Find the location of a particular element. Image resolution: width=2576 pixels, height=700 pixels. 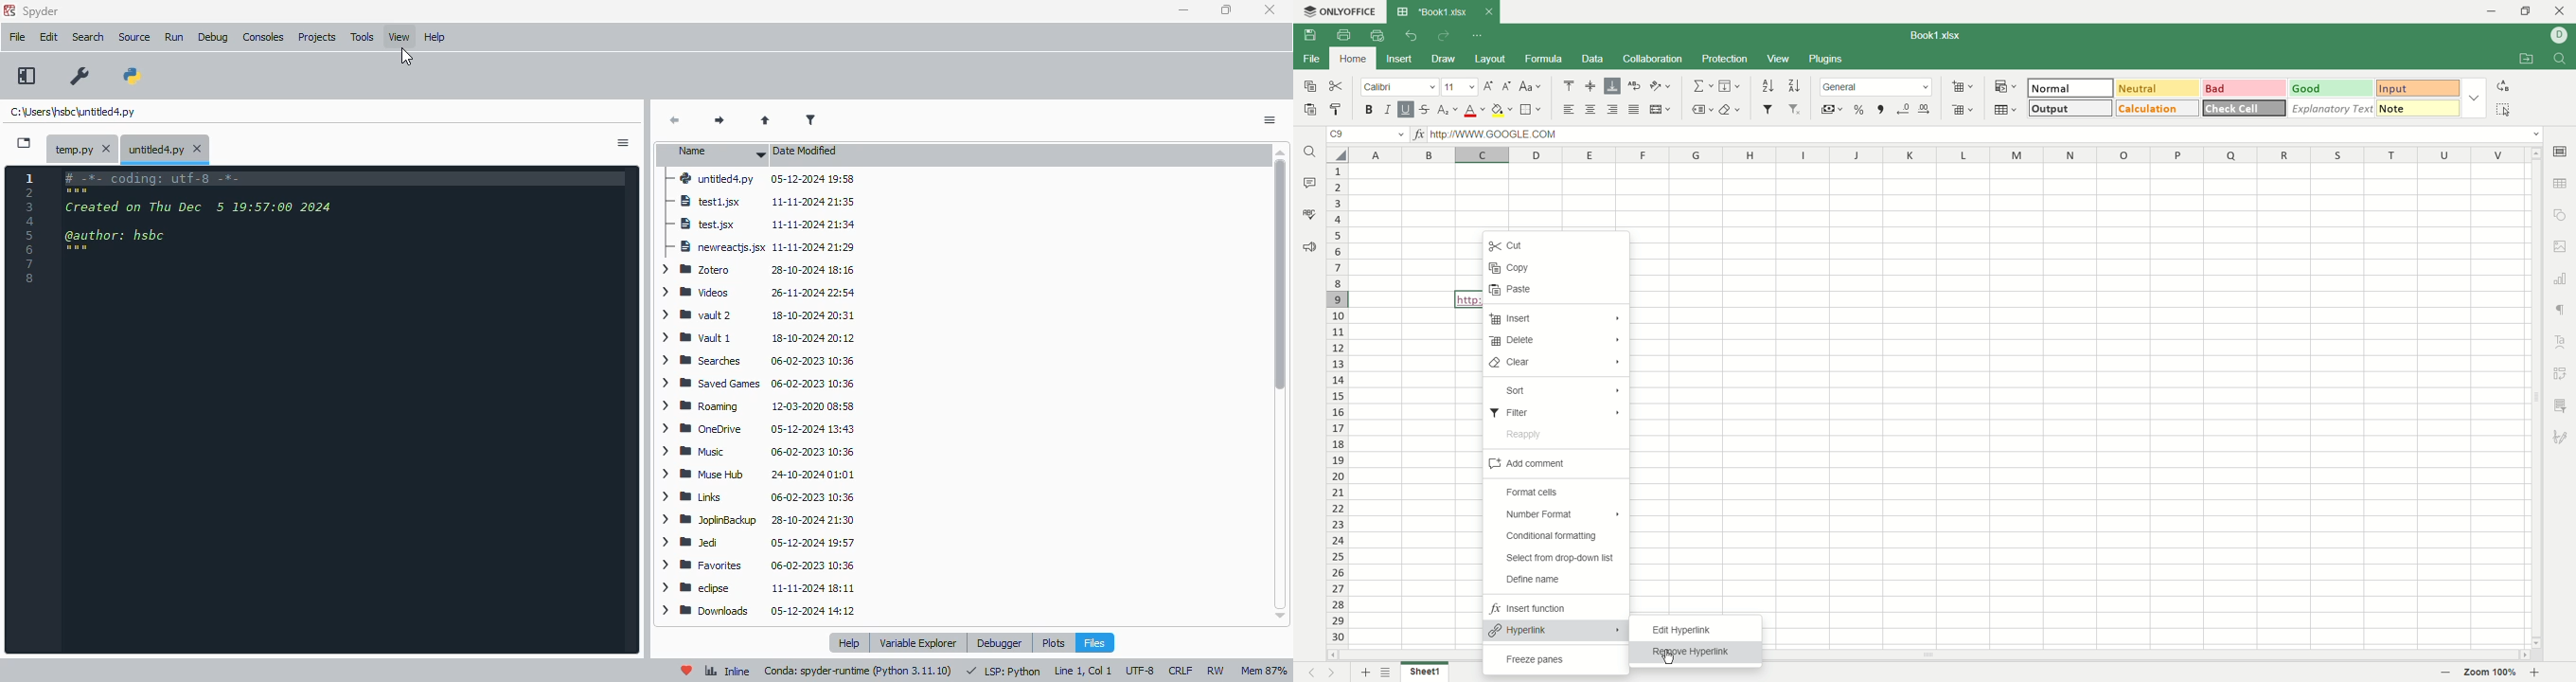

vault 2 is located at coordinates (757, 315).